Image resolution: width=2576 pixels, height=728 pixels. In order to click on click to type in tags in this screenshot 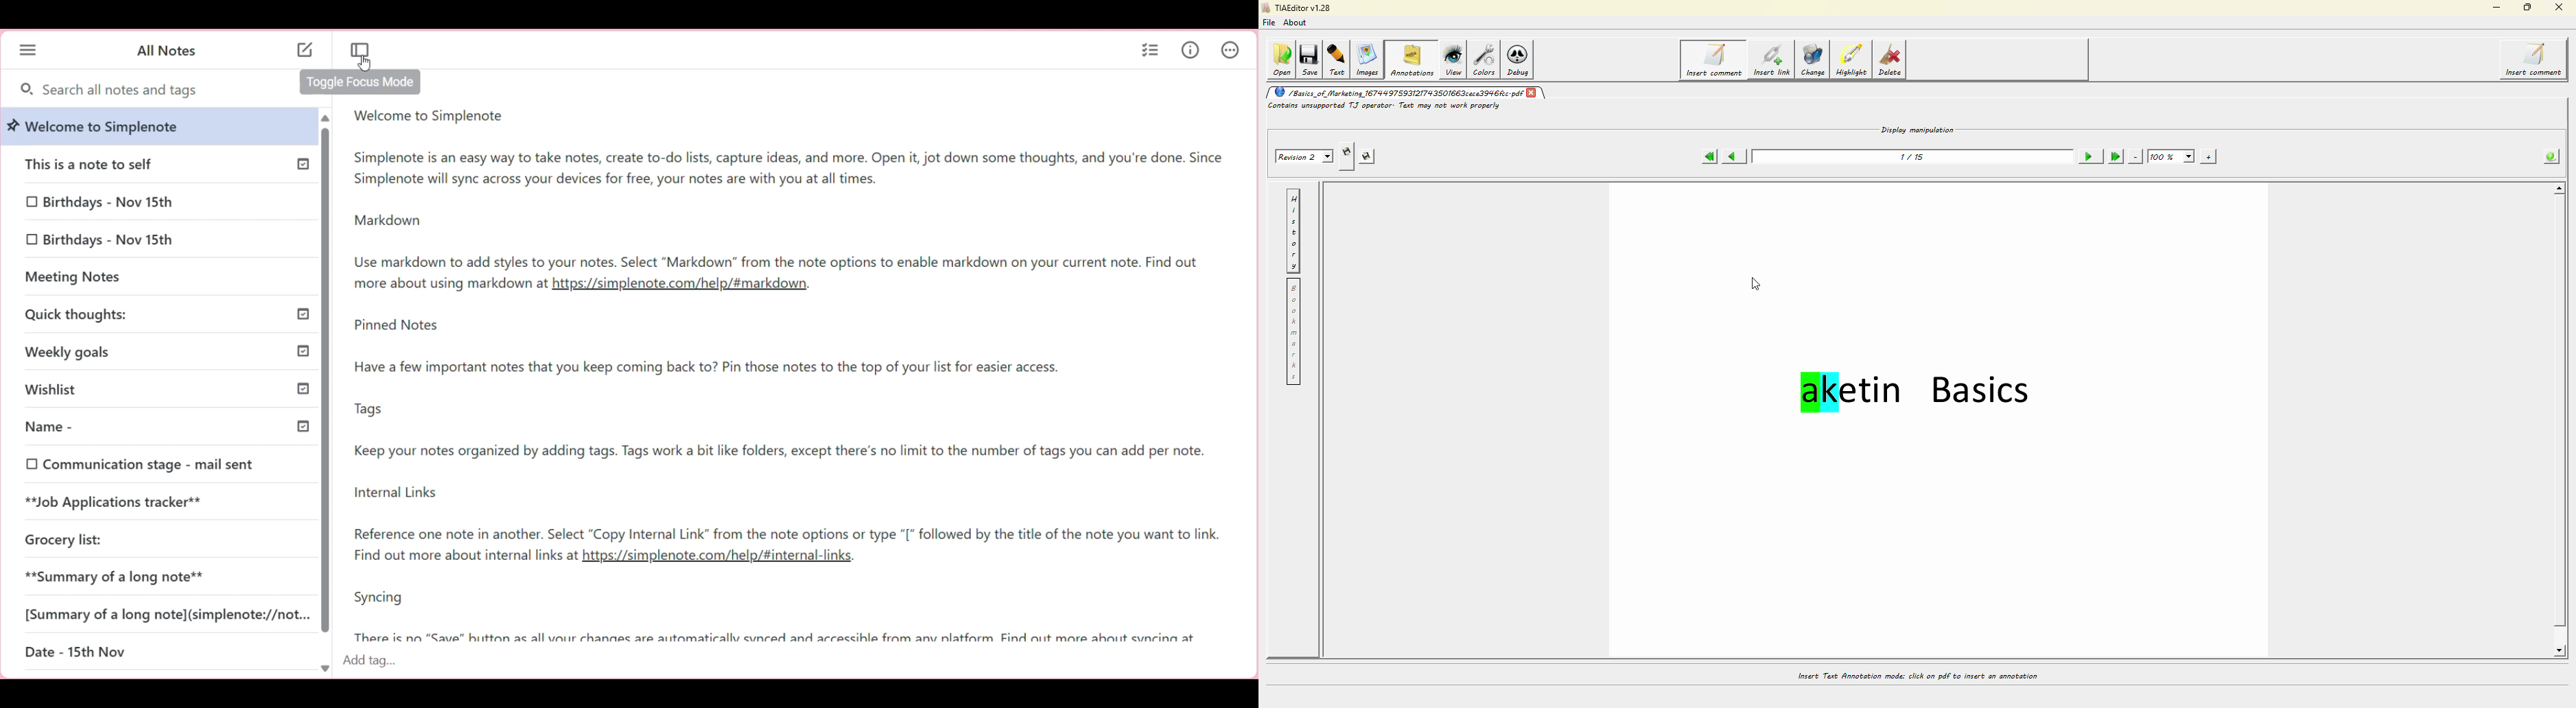, I will do `click(792, 665)`.